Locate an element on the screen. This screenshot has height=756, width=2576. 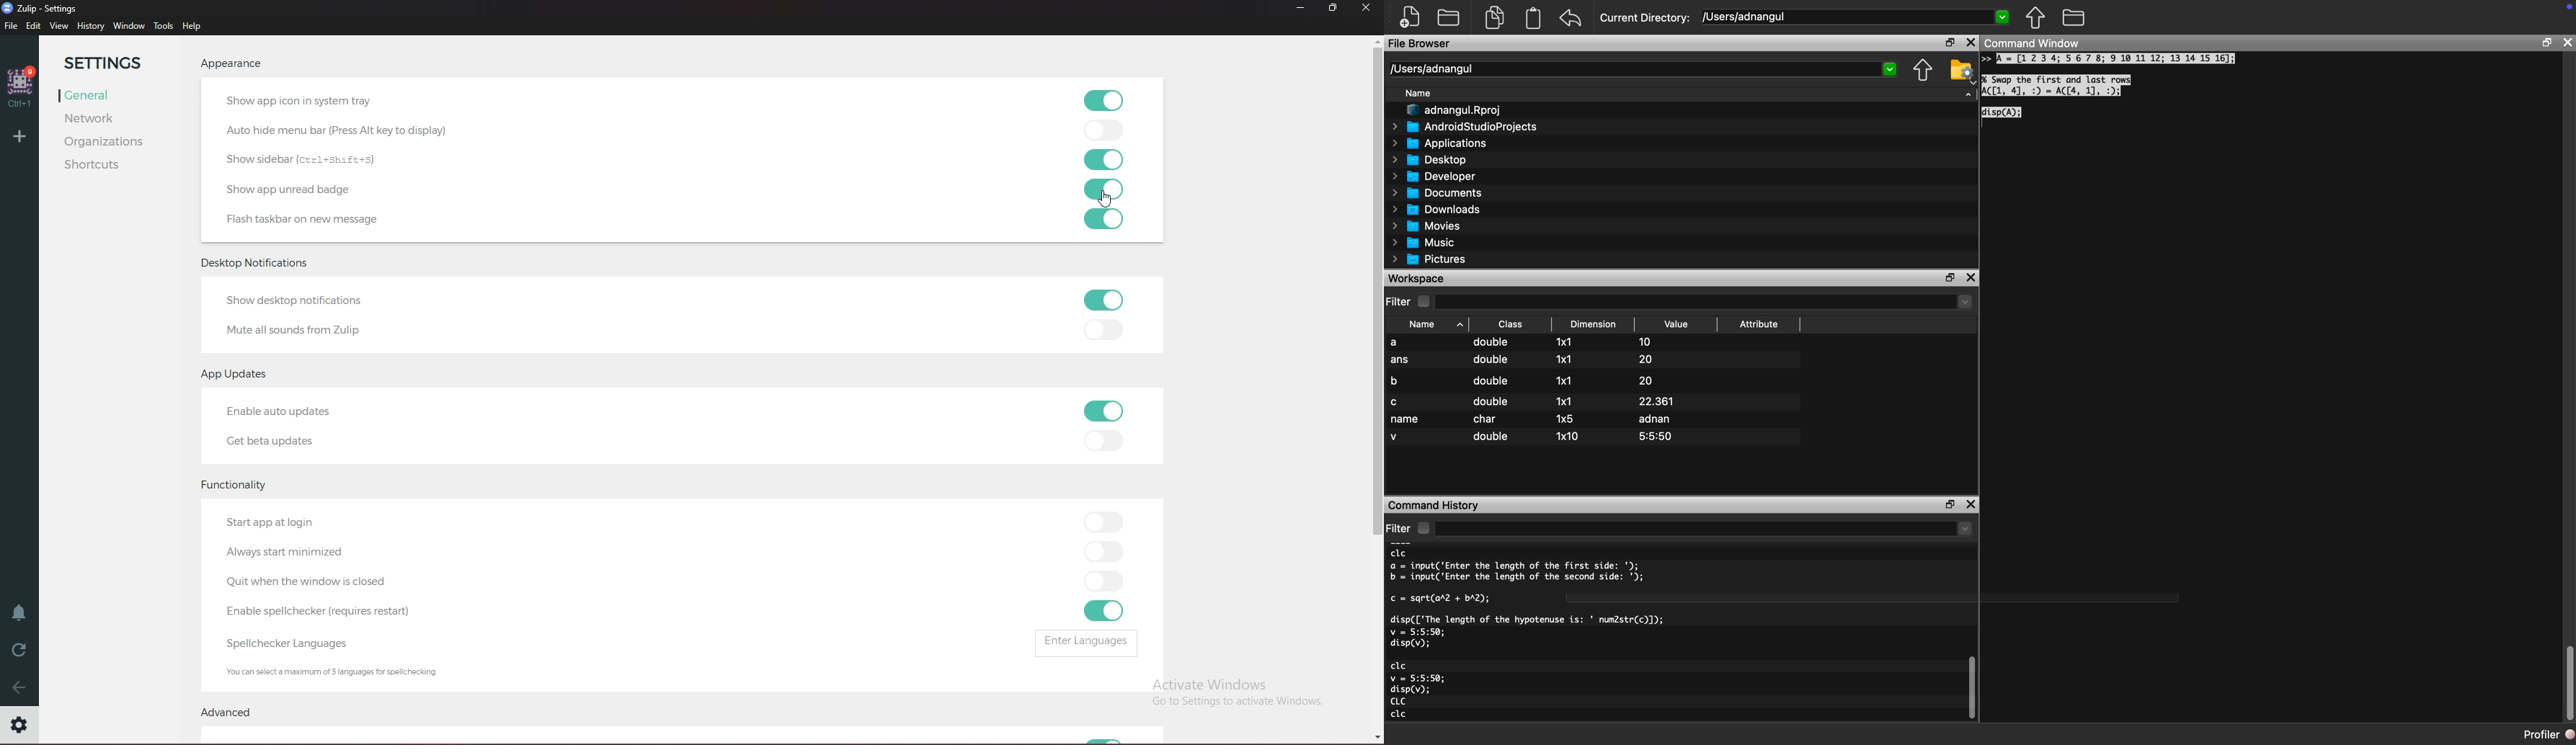
minimize is located at coordinates (1301, 7).